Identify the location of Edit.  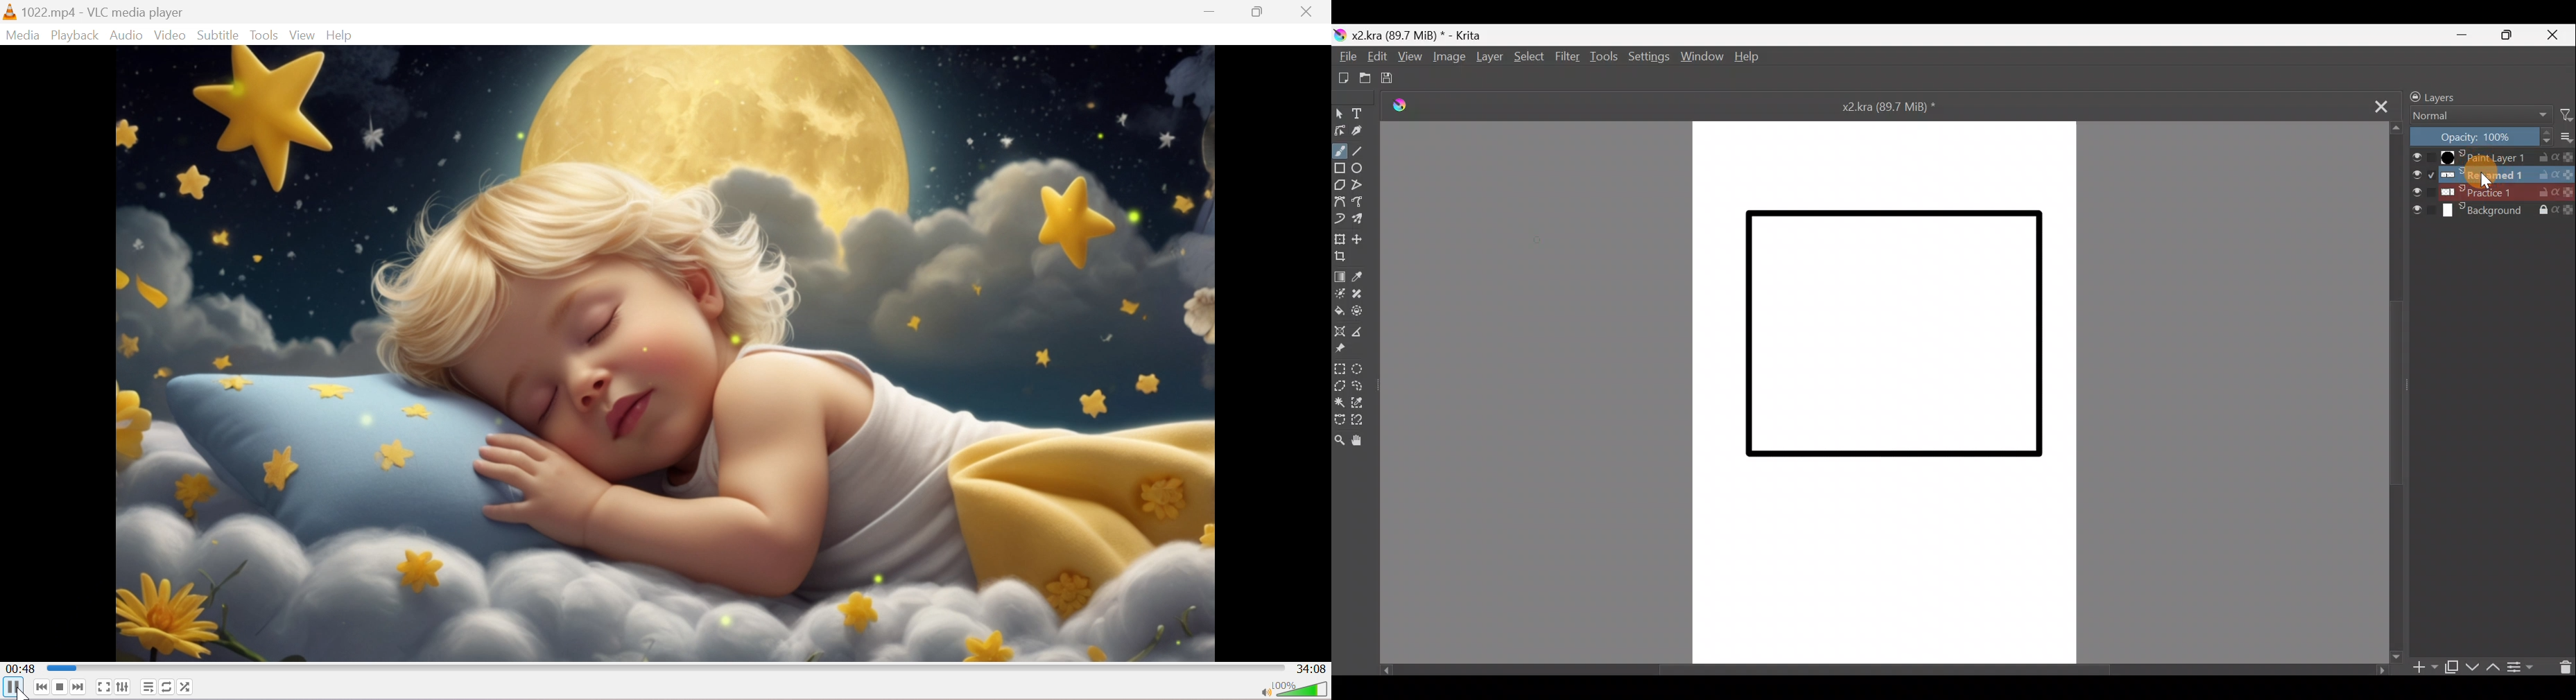
(1375, 58).